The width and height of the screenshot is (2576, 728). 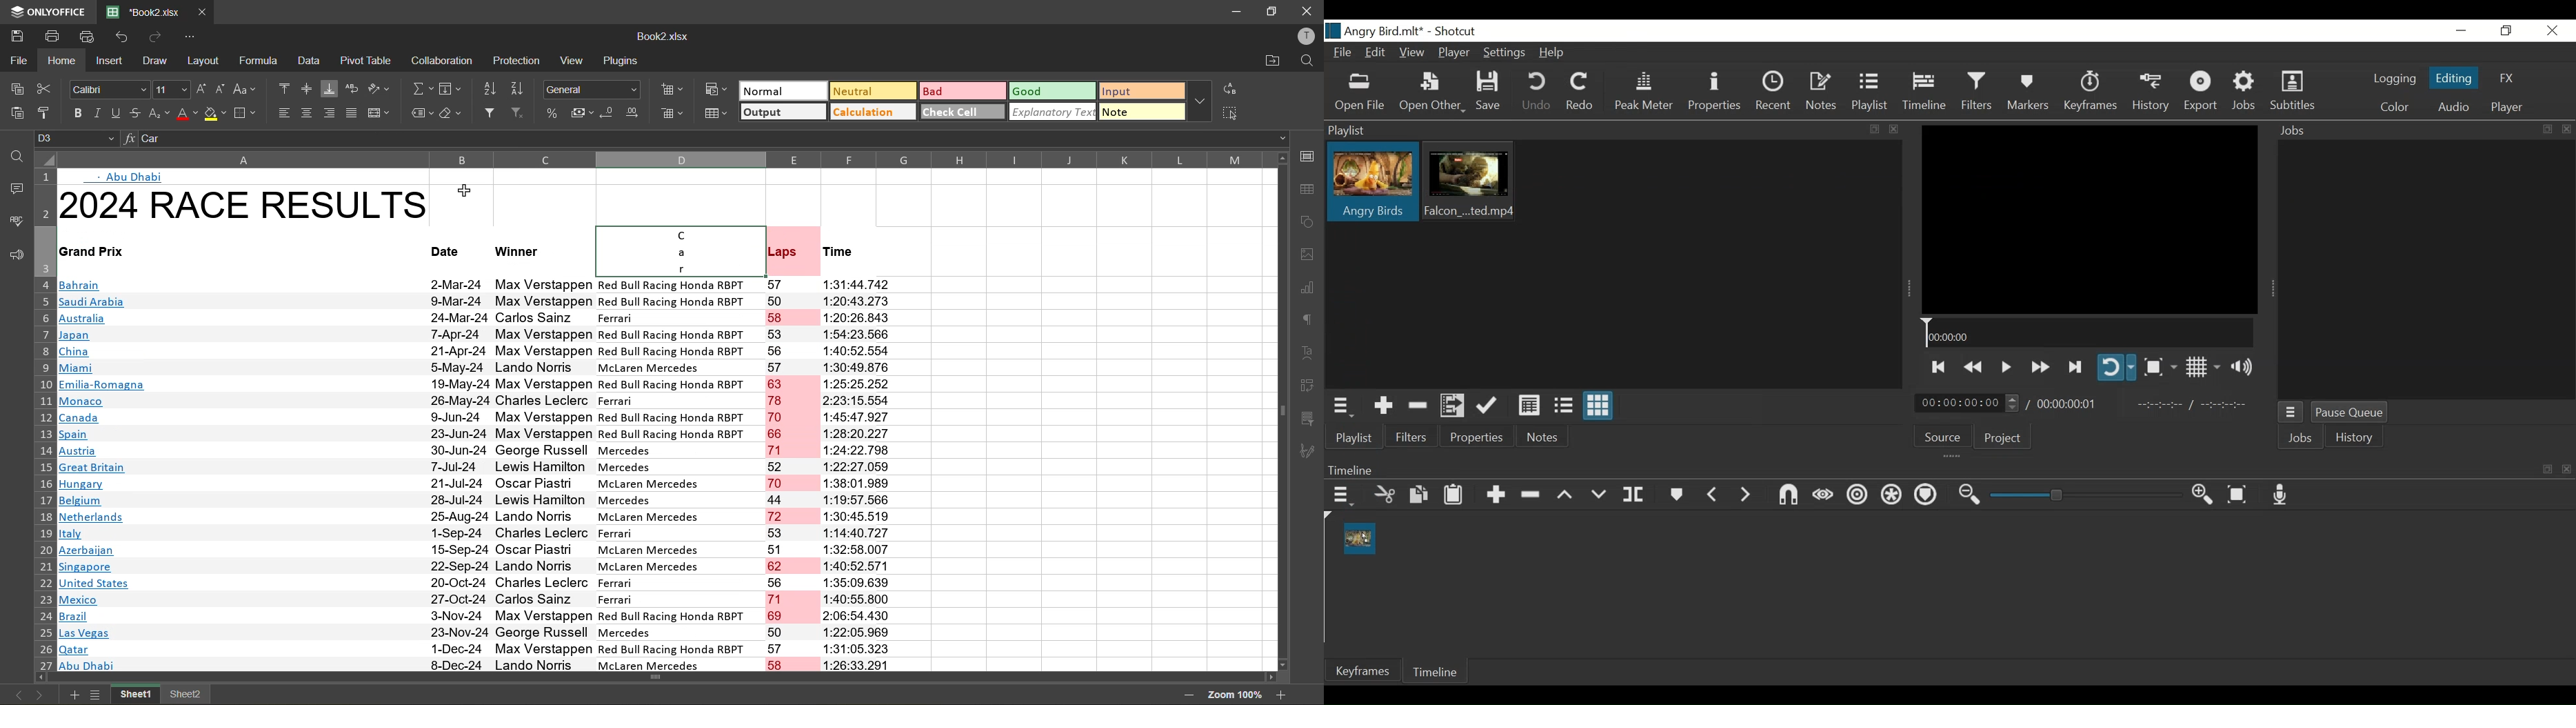 What do you see at coordinates (665, 35) in the screenshot?
I see `file name` at bounding box center [665, 35].